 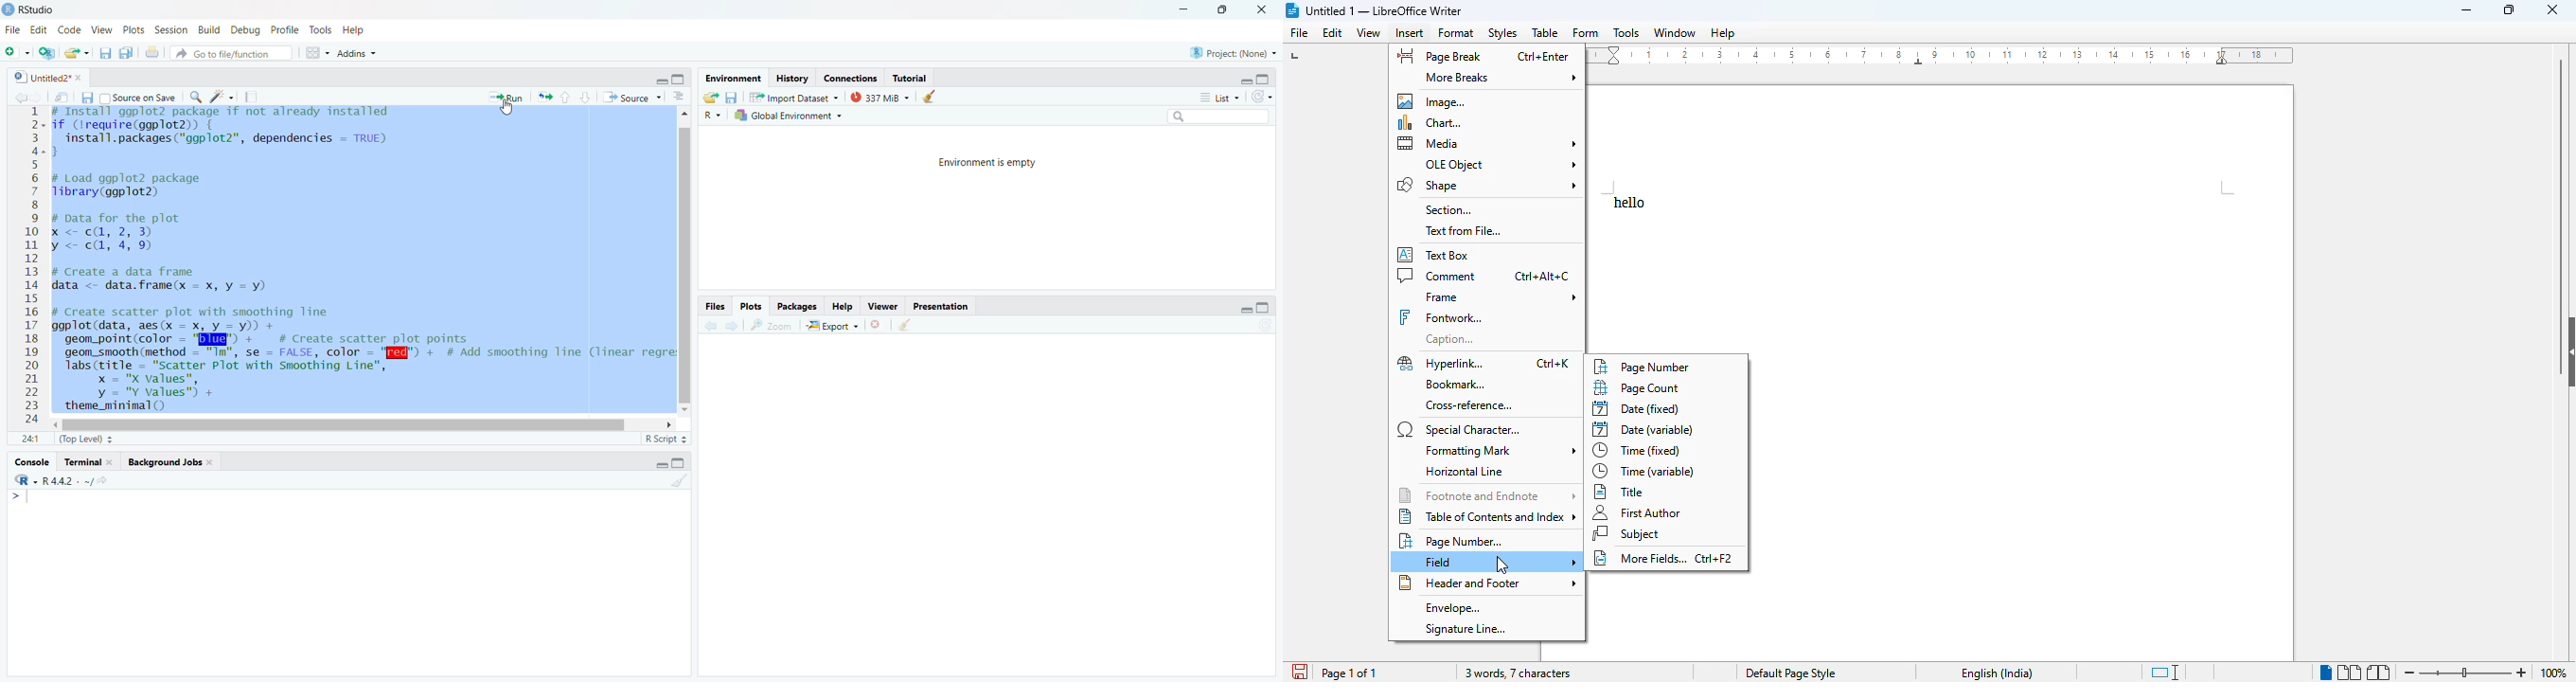 I want to click on Help, so click(x=355, y=31).